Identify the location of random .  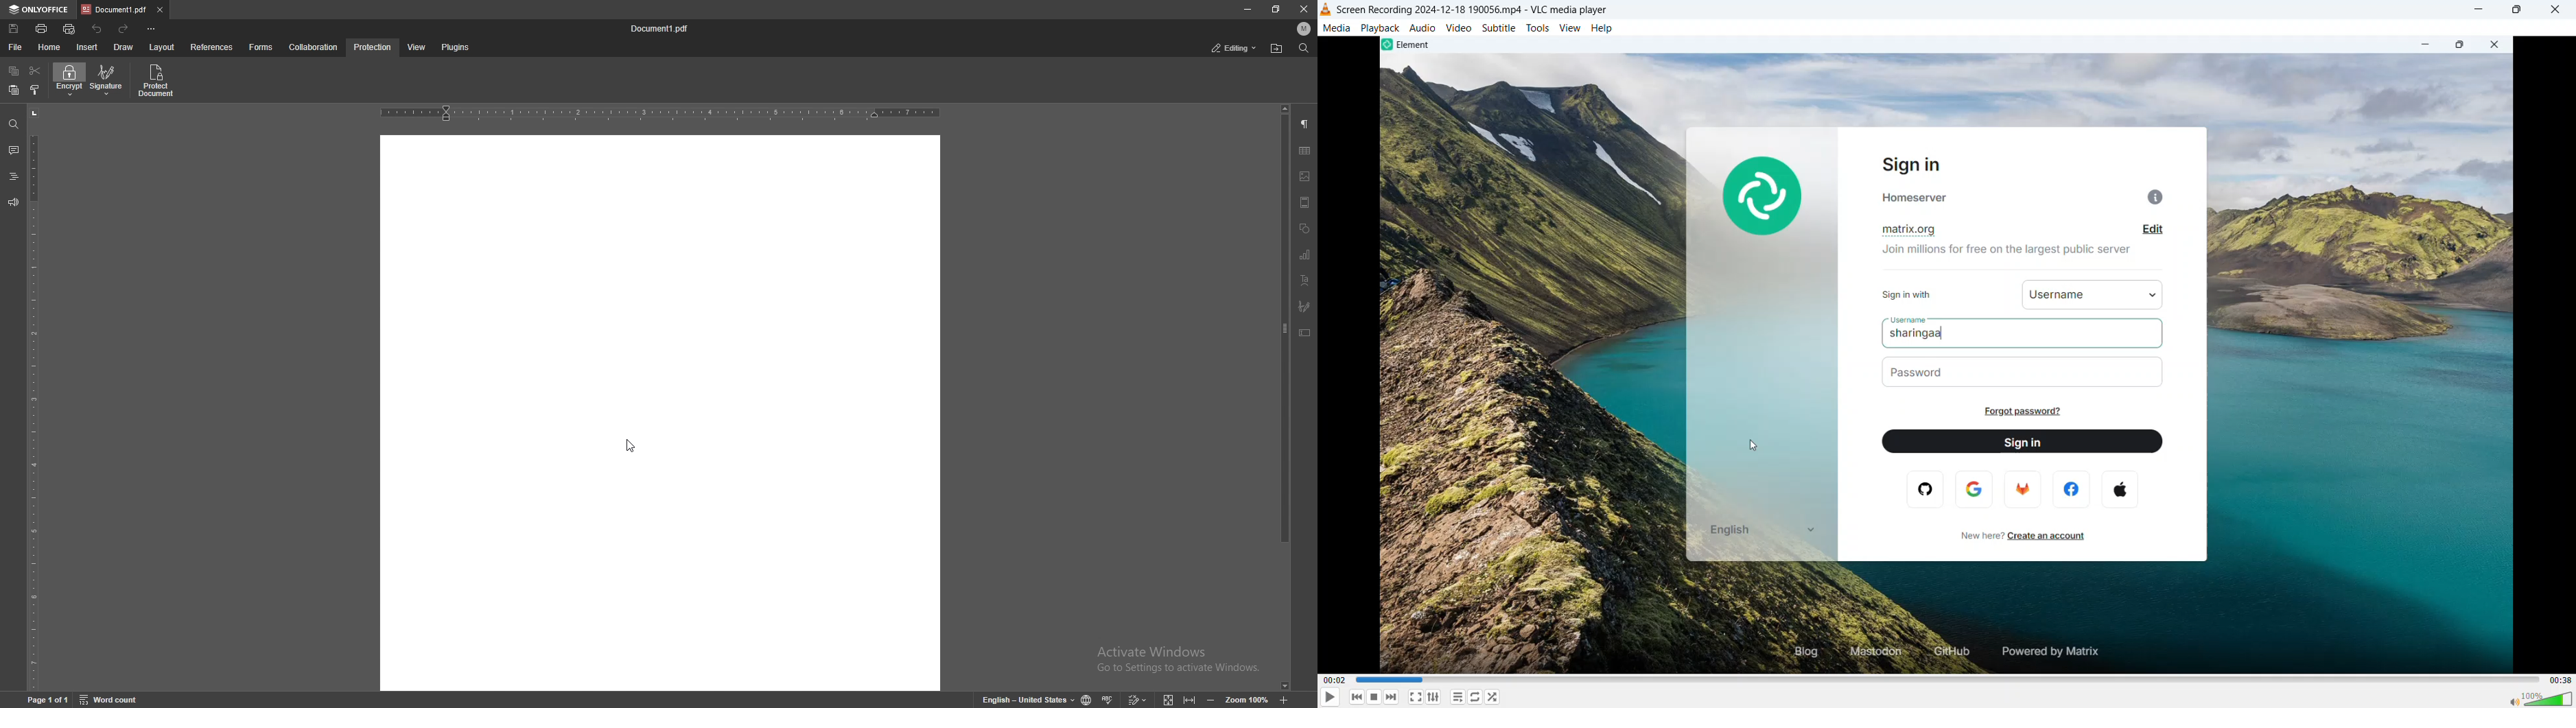
(1493, 697).